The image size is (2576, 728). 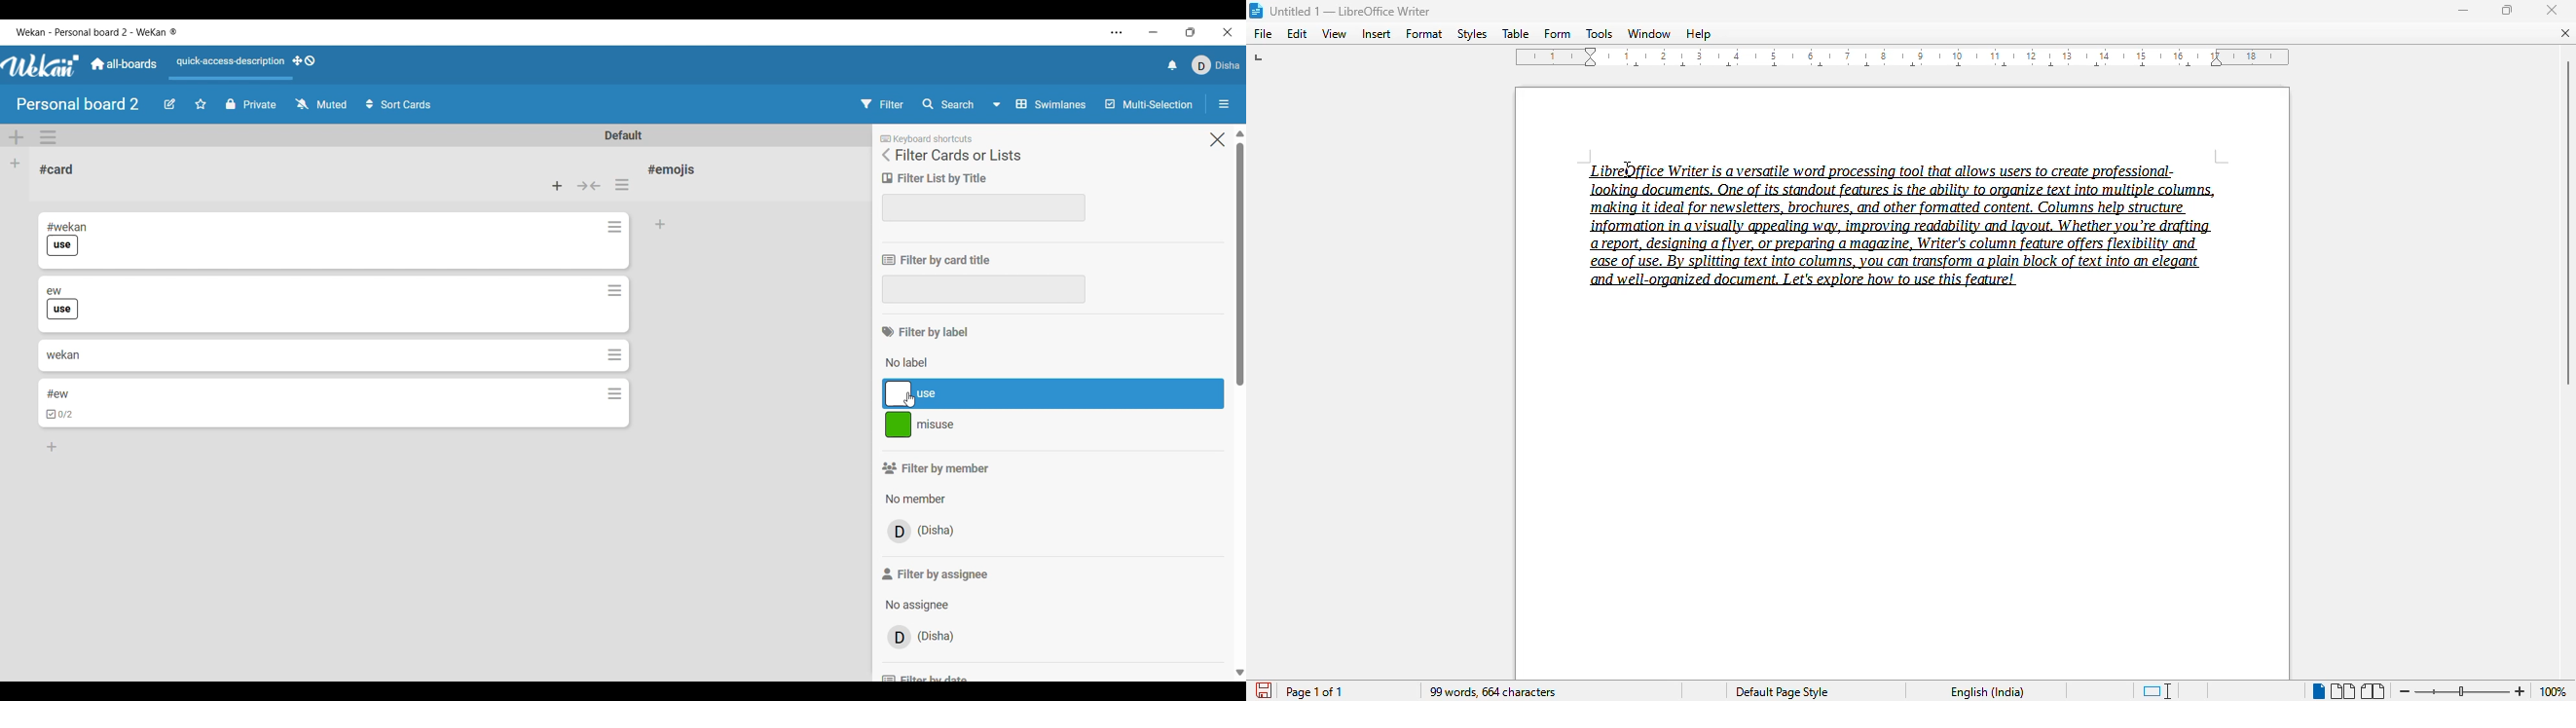 I want to click on vertical scroll bar, so click(x=2567, y=221).